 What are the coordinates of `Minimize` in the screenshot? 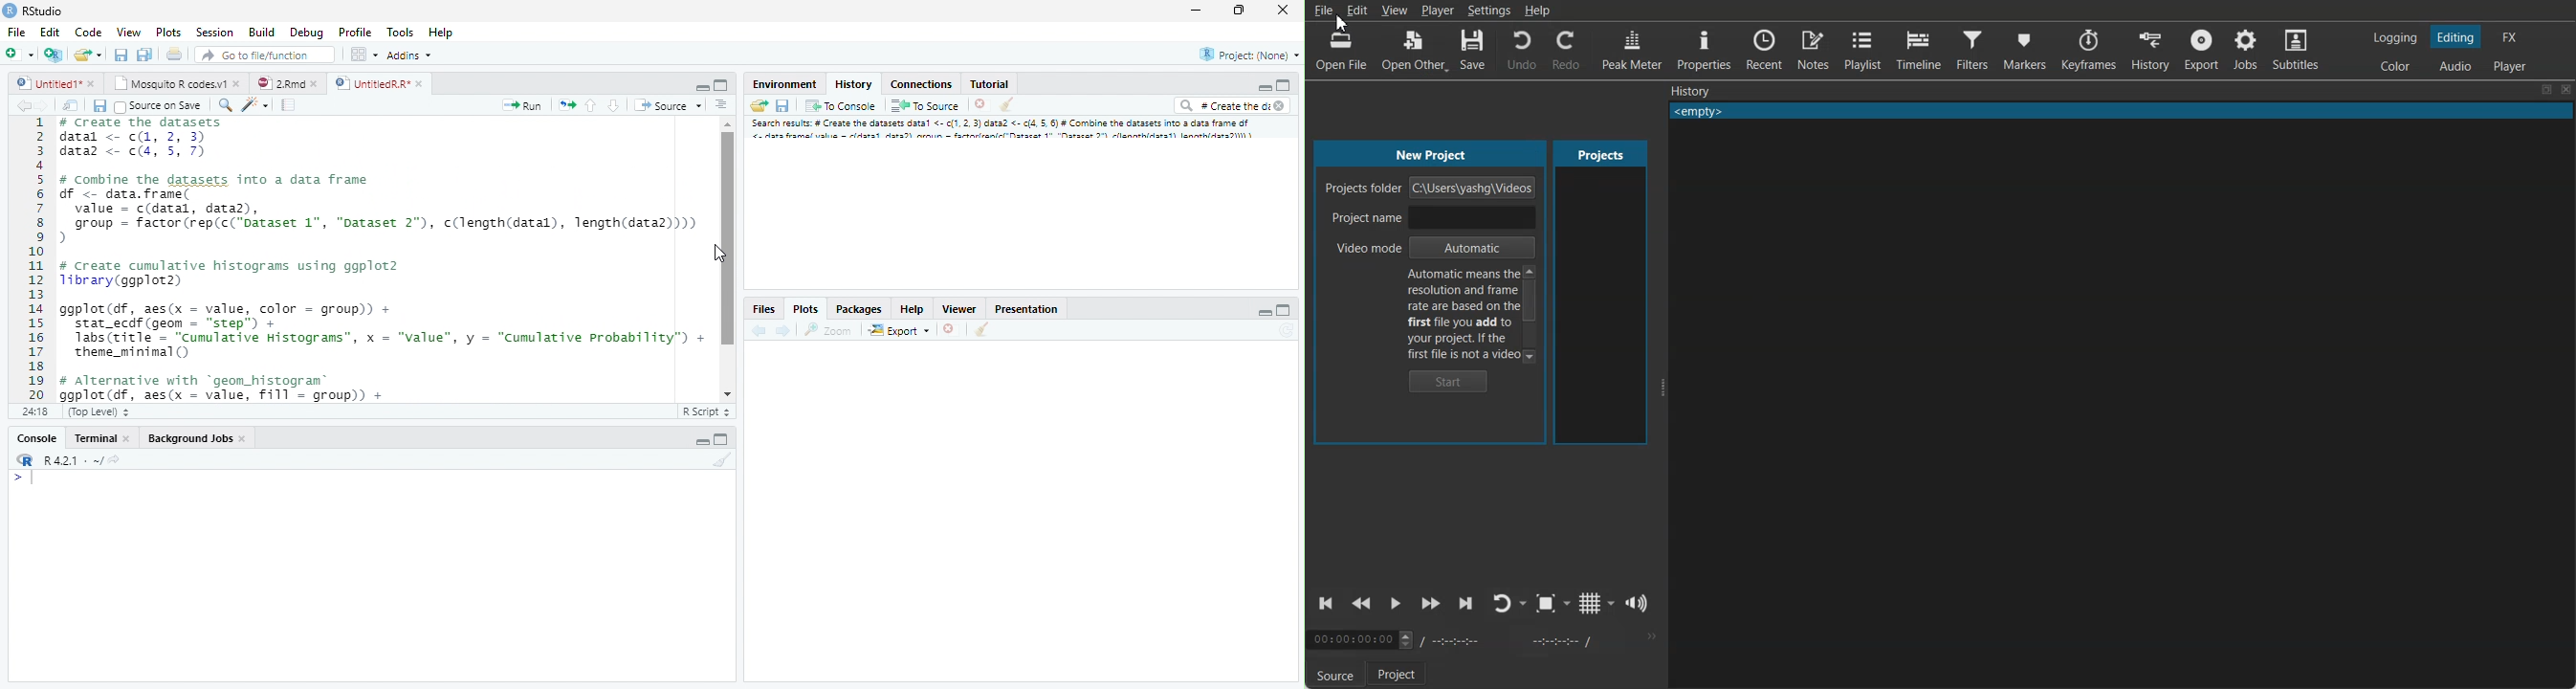 It's located at (701, 441).